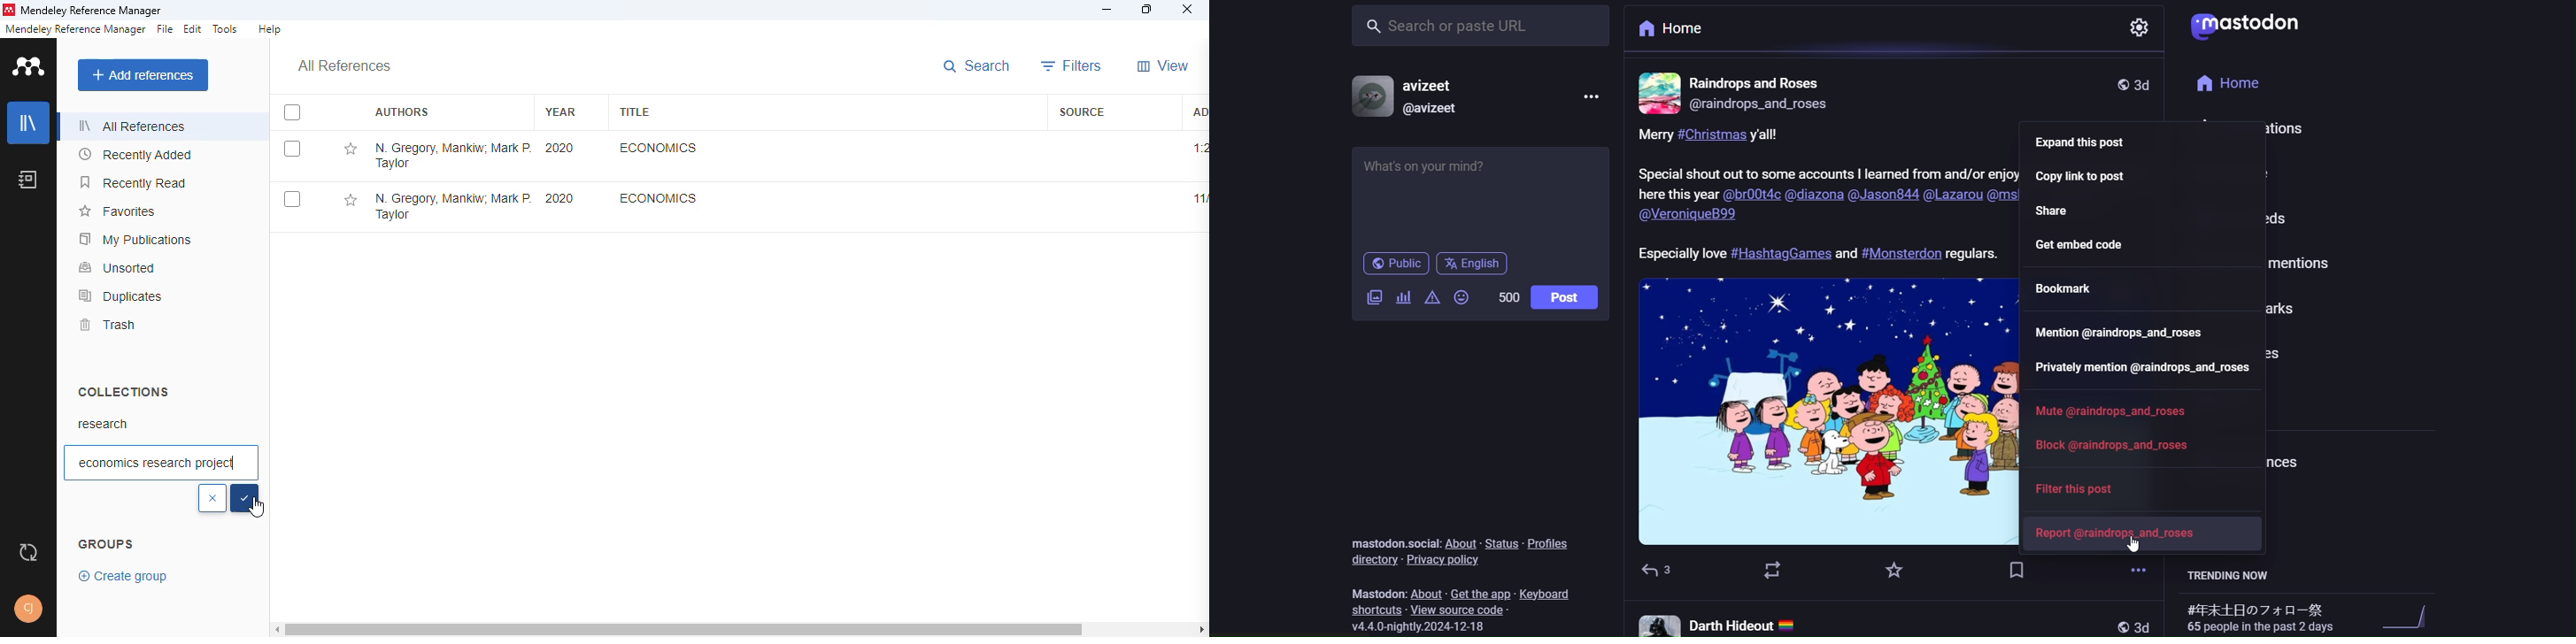 This screenshot has height=644, width=2576. What do you see at coordinates (2118, 84) in the screenshot?
I see `public` at bounding box center [2118, 84].